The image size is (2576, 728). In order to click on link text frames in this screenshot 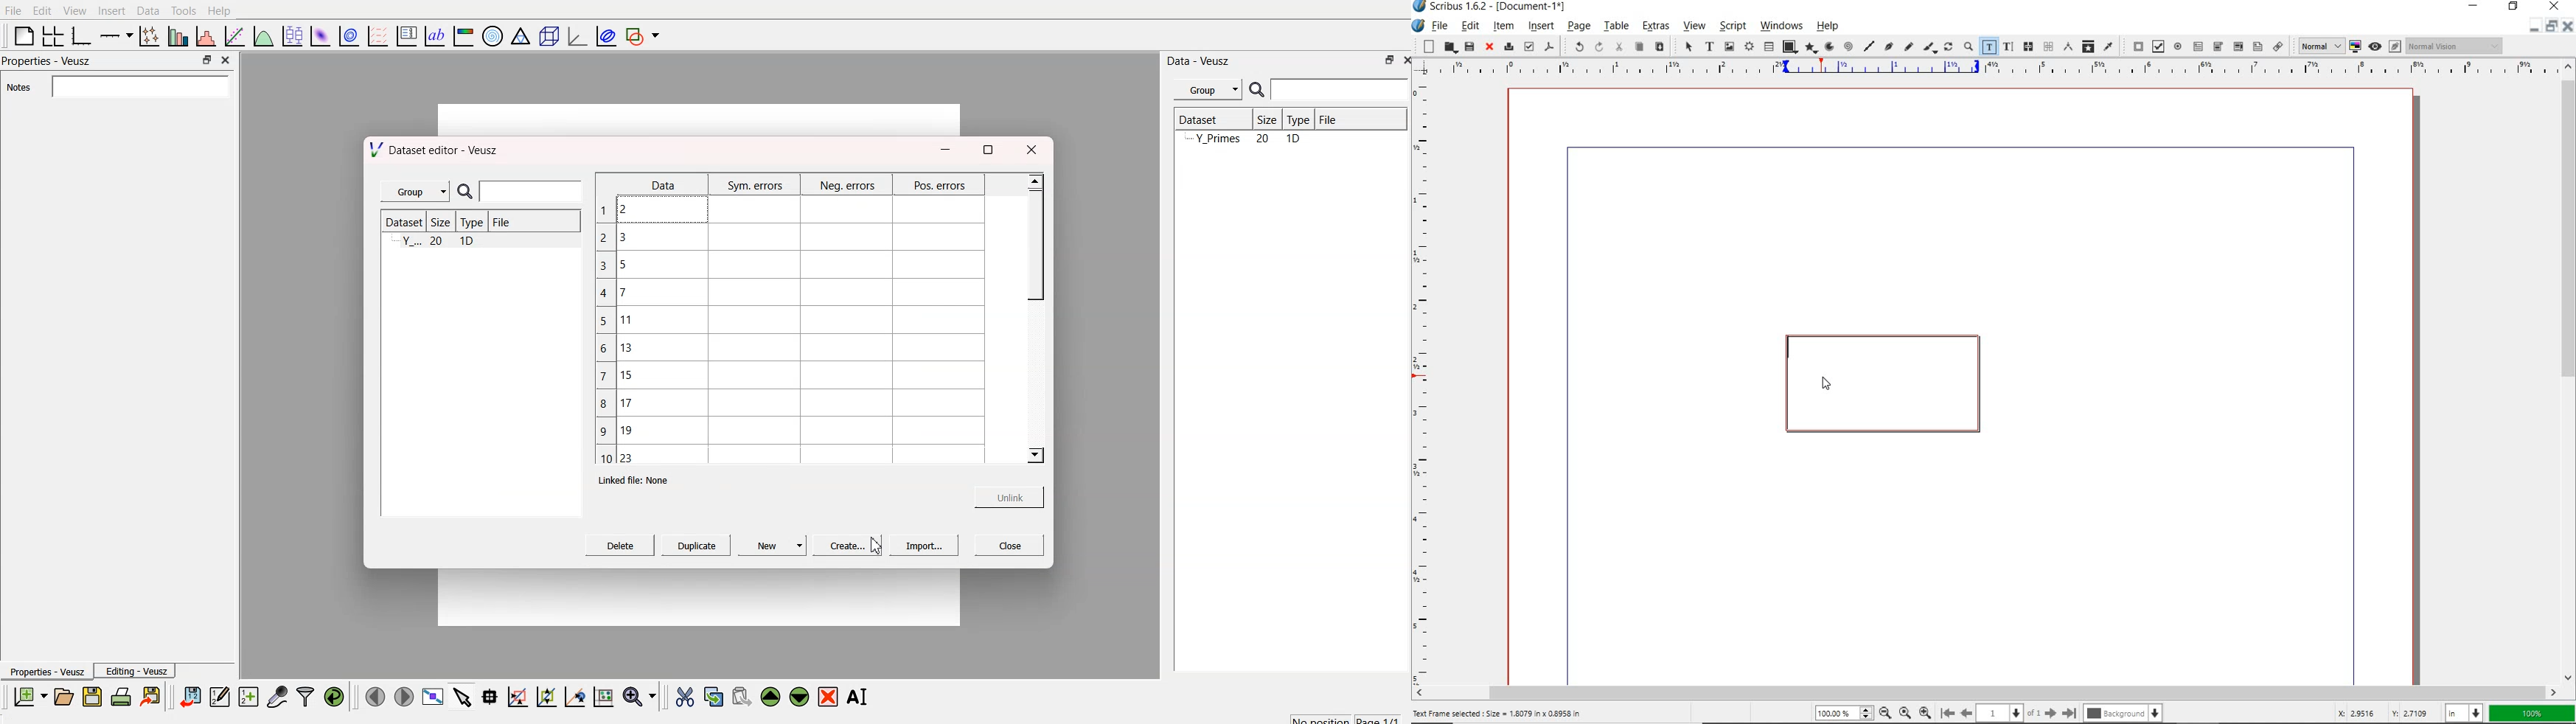, I will do `click(2029, 46)`.